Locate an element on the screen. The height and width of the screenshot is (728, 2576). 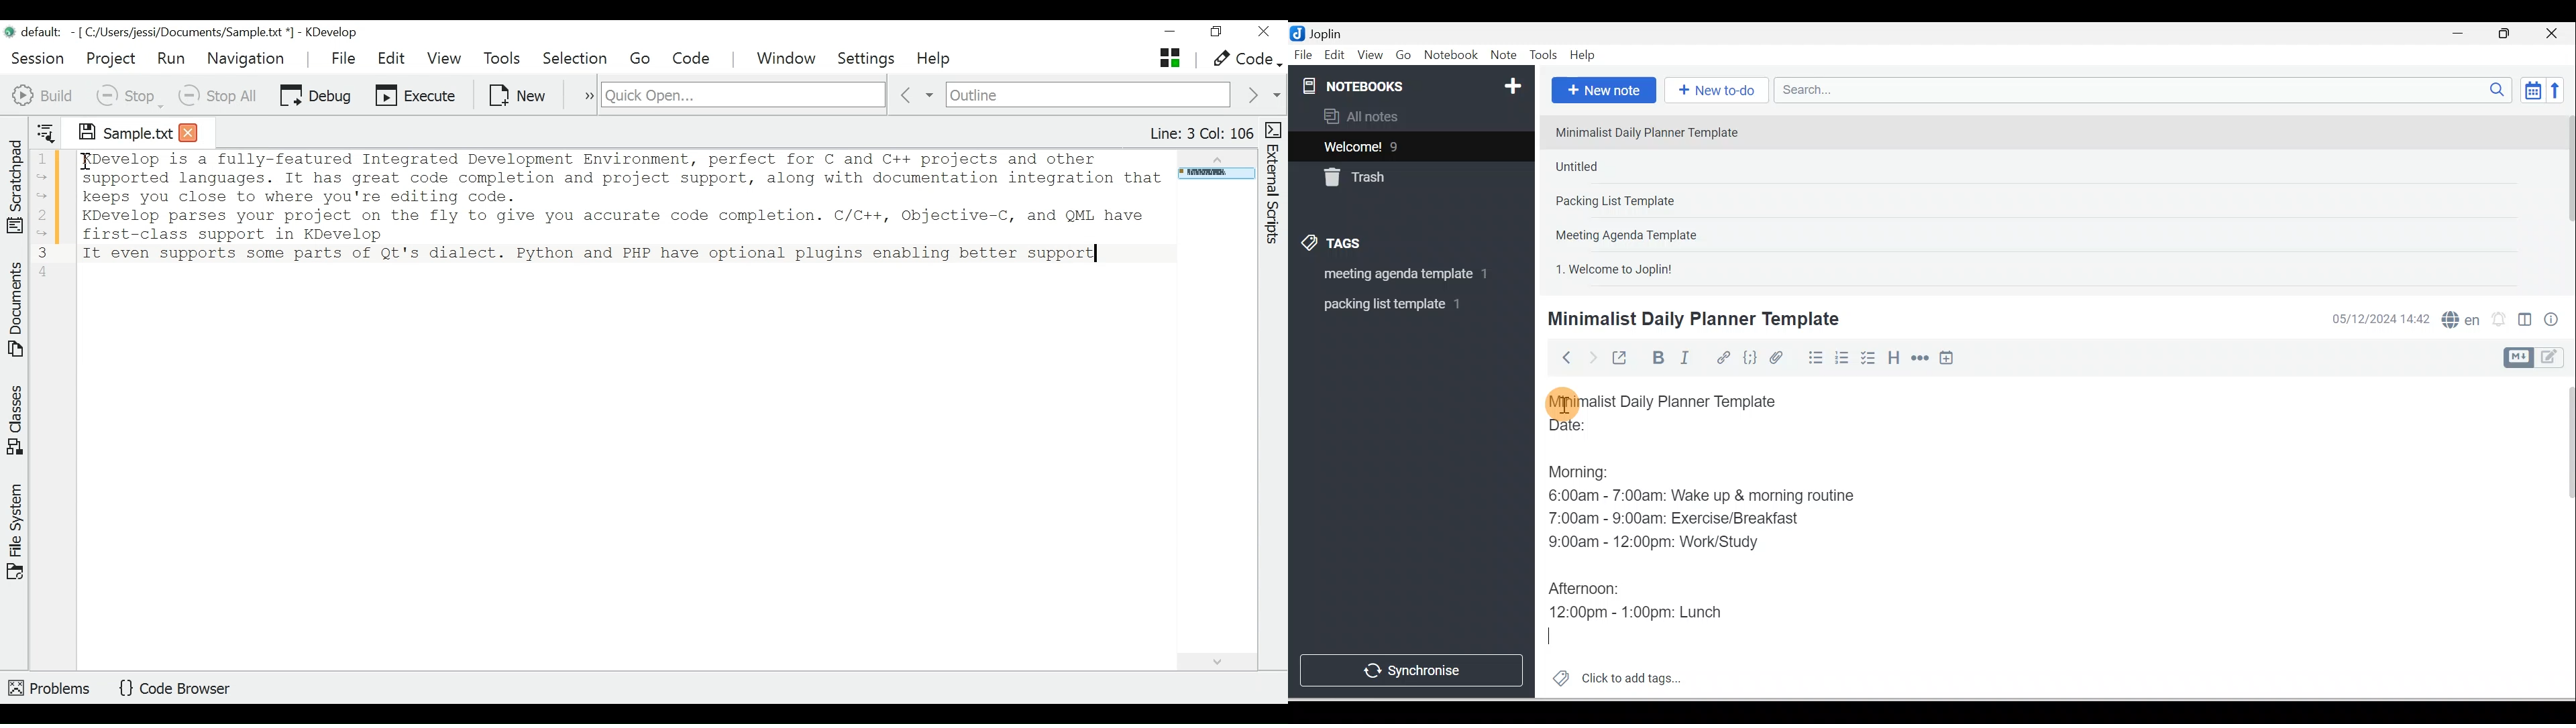
Heading is located at coordinates (1893, 357).